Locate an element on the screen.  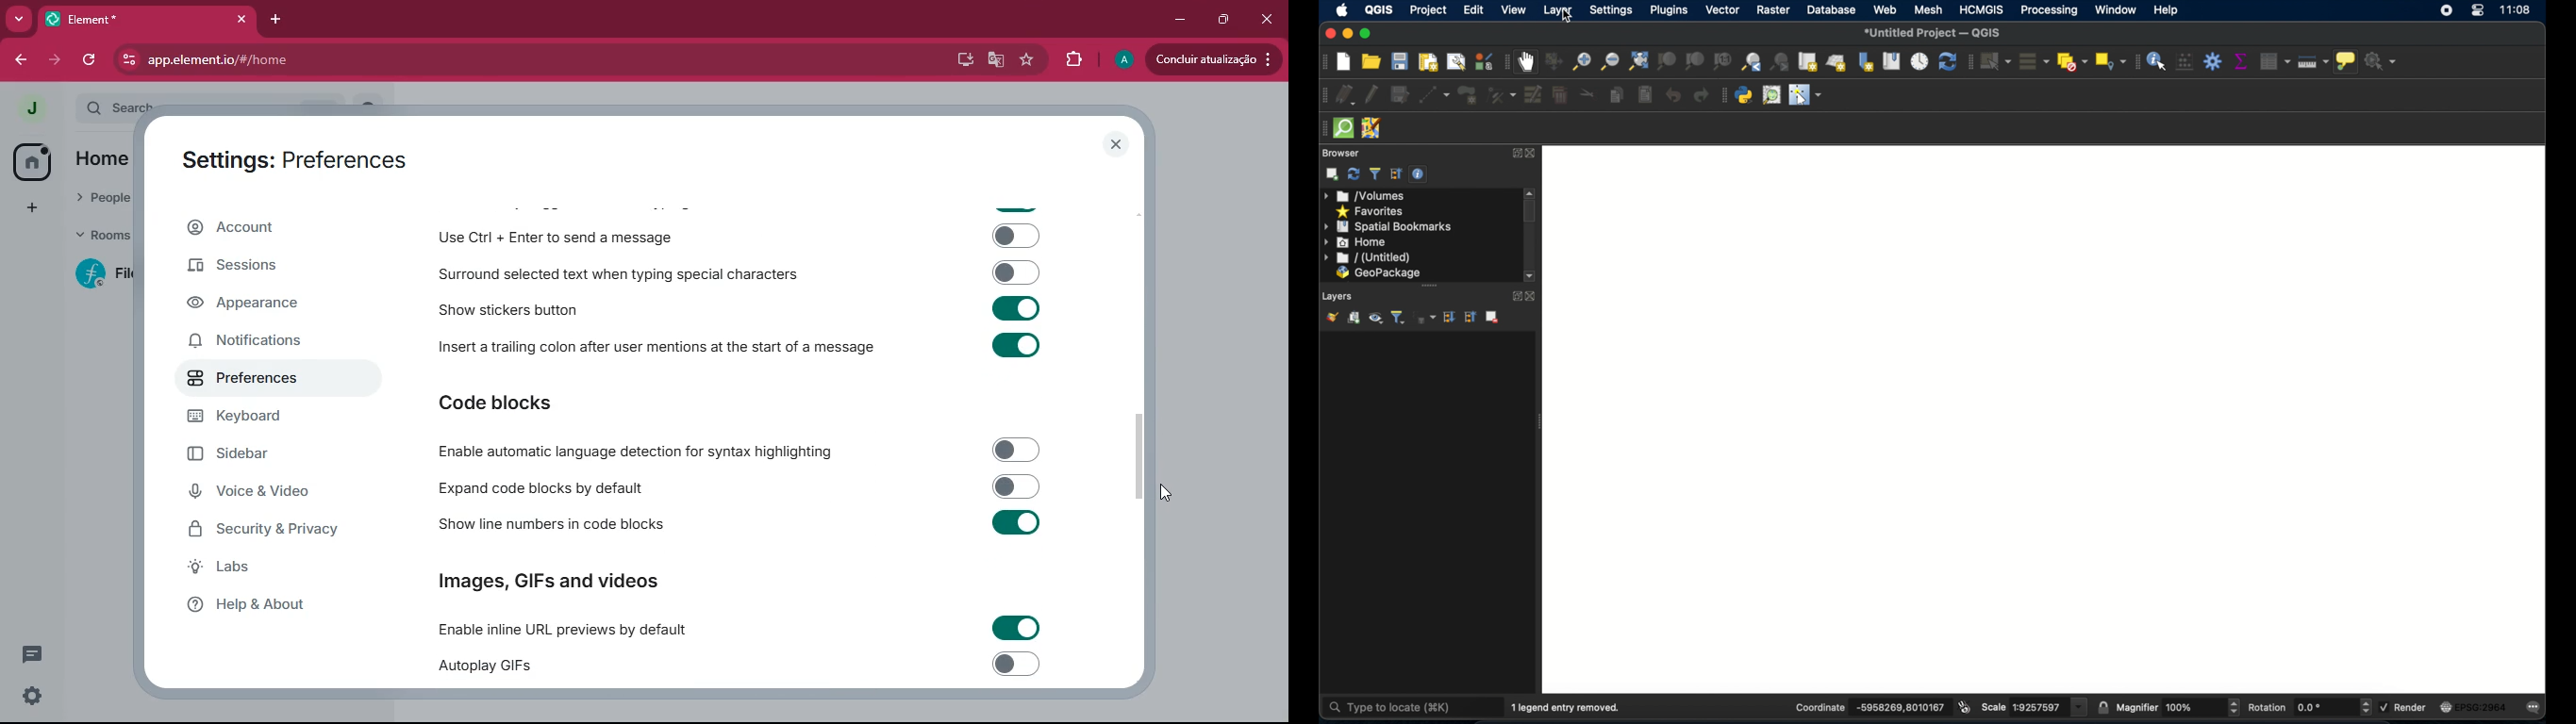
manage map theme is located at coordinates (1376, 319).